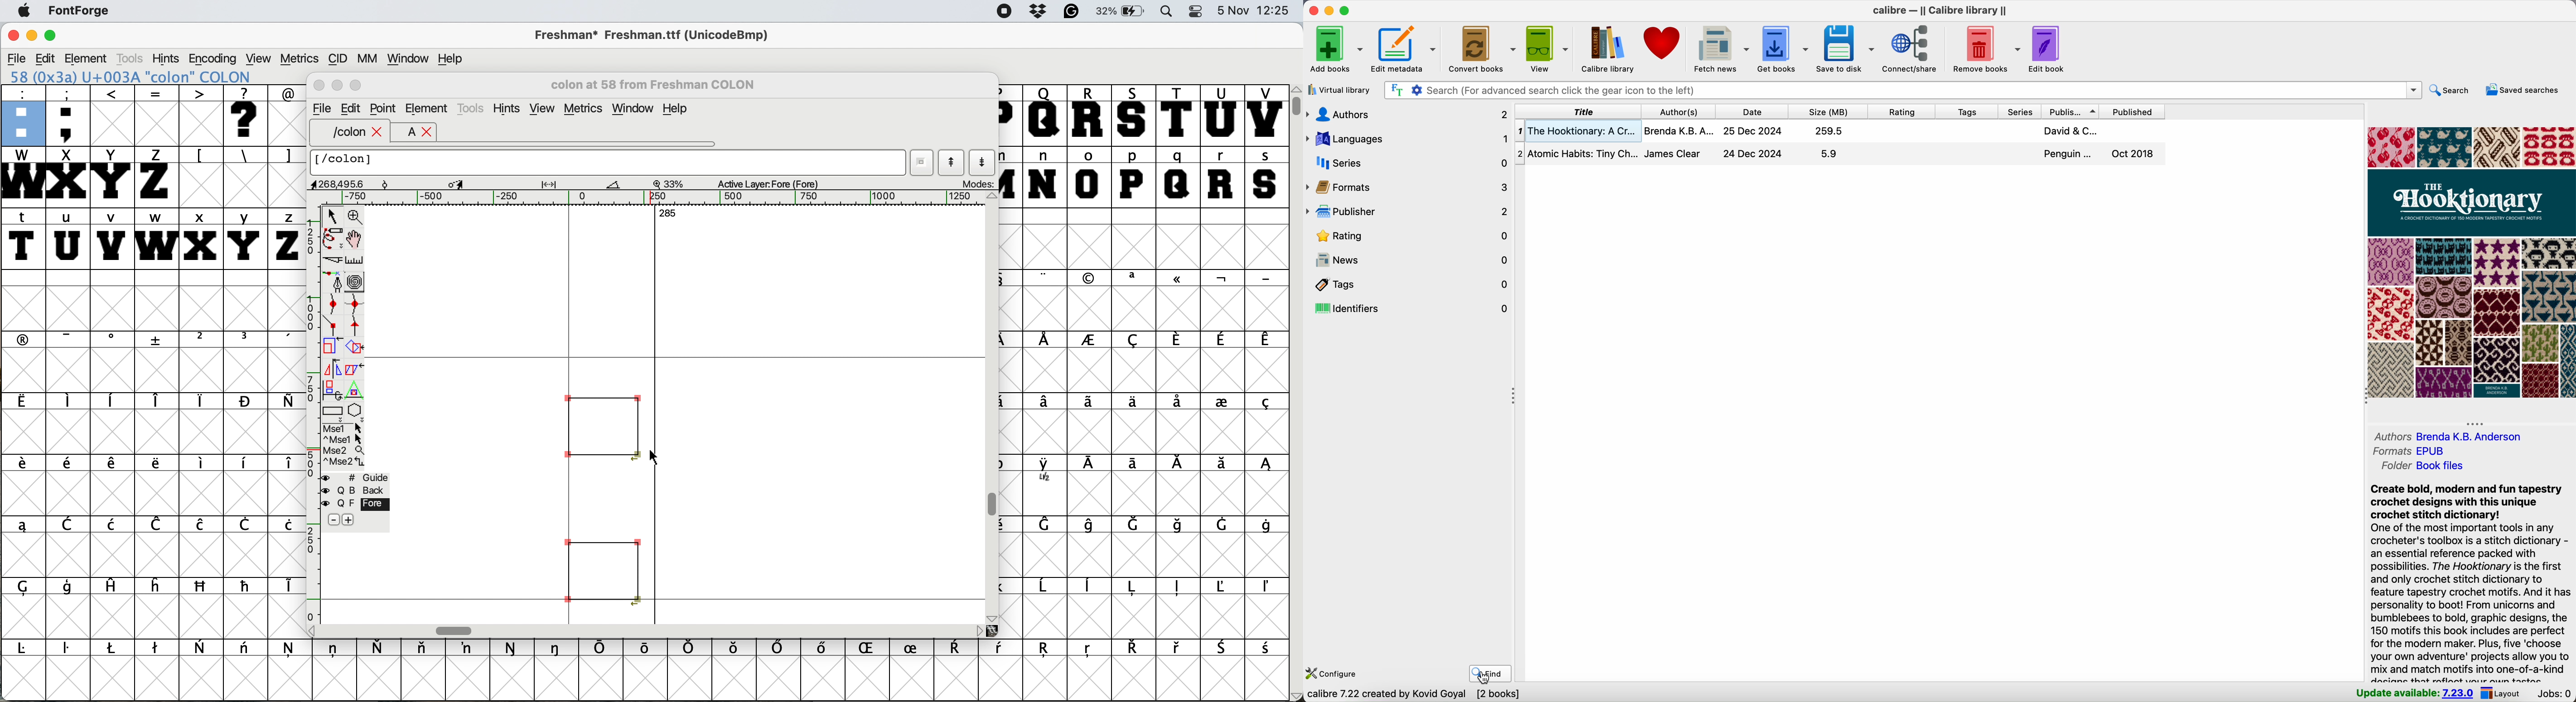 This screenshot has width=2576, height=728. What do you see at coordinates (1221, 464) in the screenshot?
I see `symbol` at bounding box center [1221, 464].